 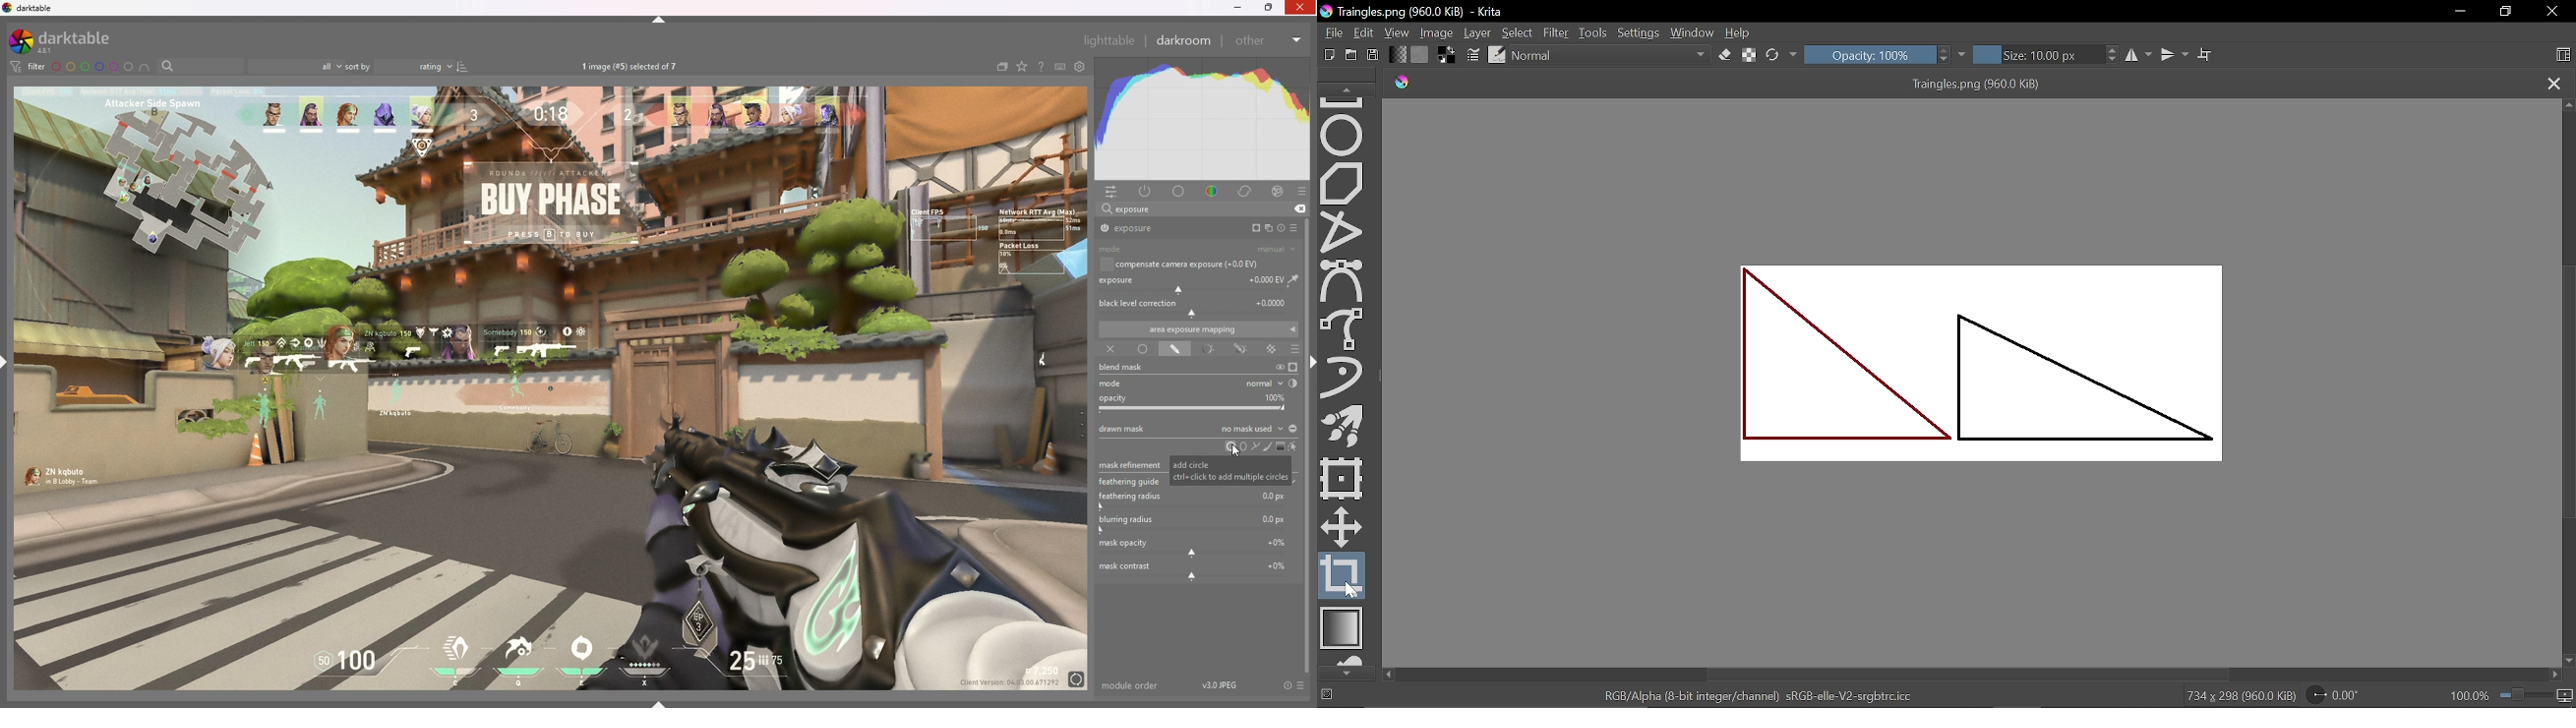 What do you see at coordinates (1344, 233) in the screenshot?
I see `Polyline tool` at bounding box center [1344, 233].